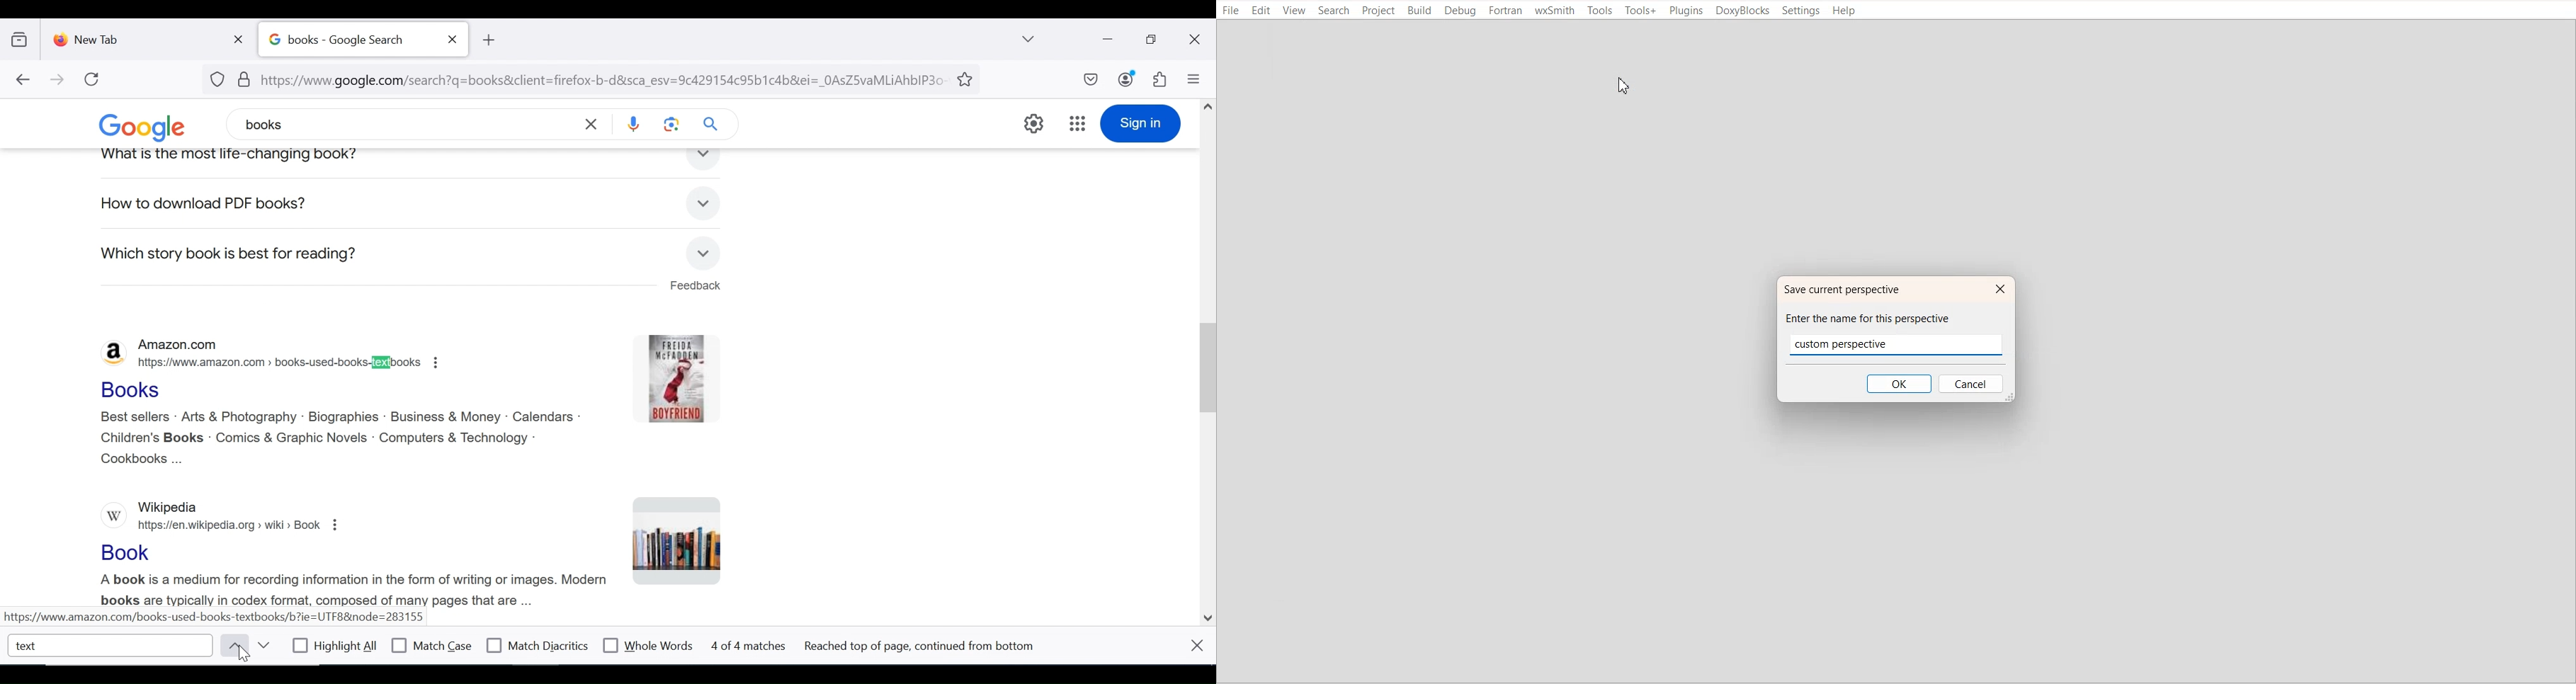 The image size is (2576, 700). What do you see at coordinates (672, 124) in the screenshot?
I see `google lens` at bounding box center [672, 124].